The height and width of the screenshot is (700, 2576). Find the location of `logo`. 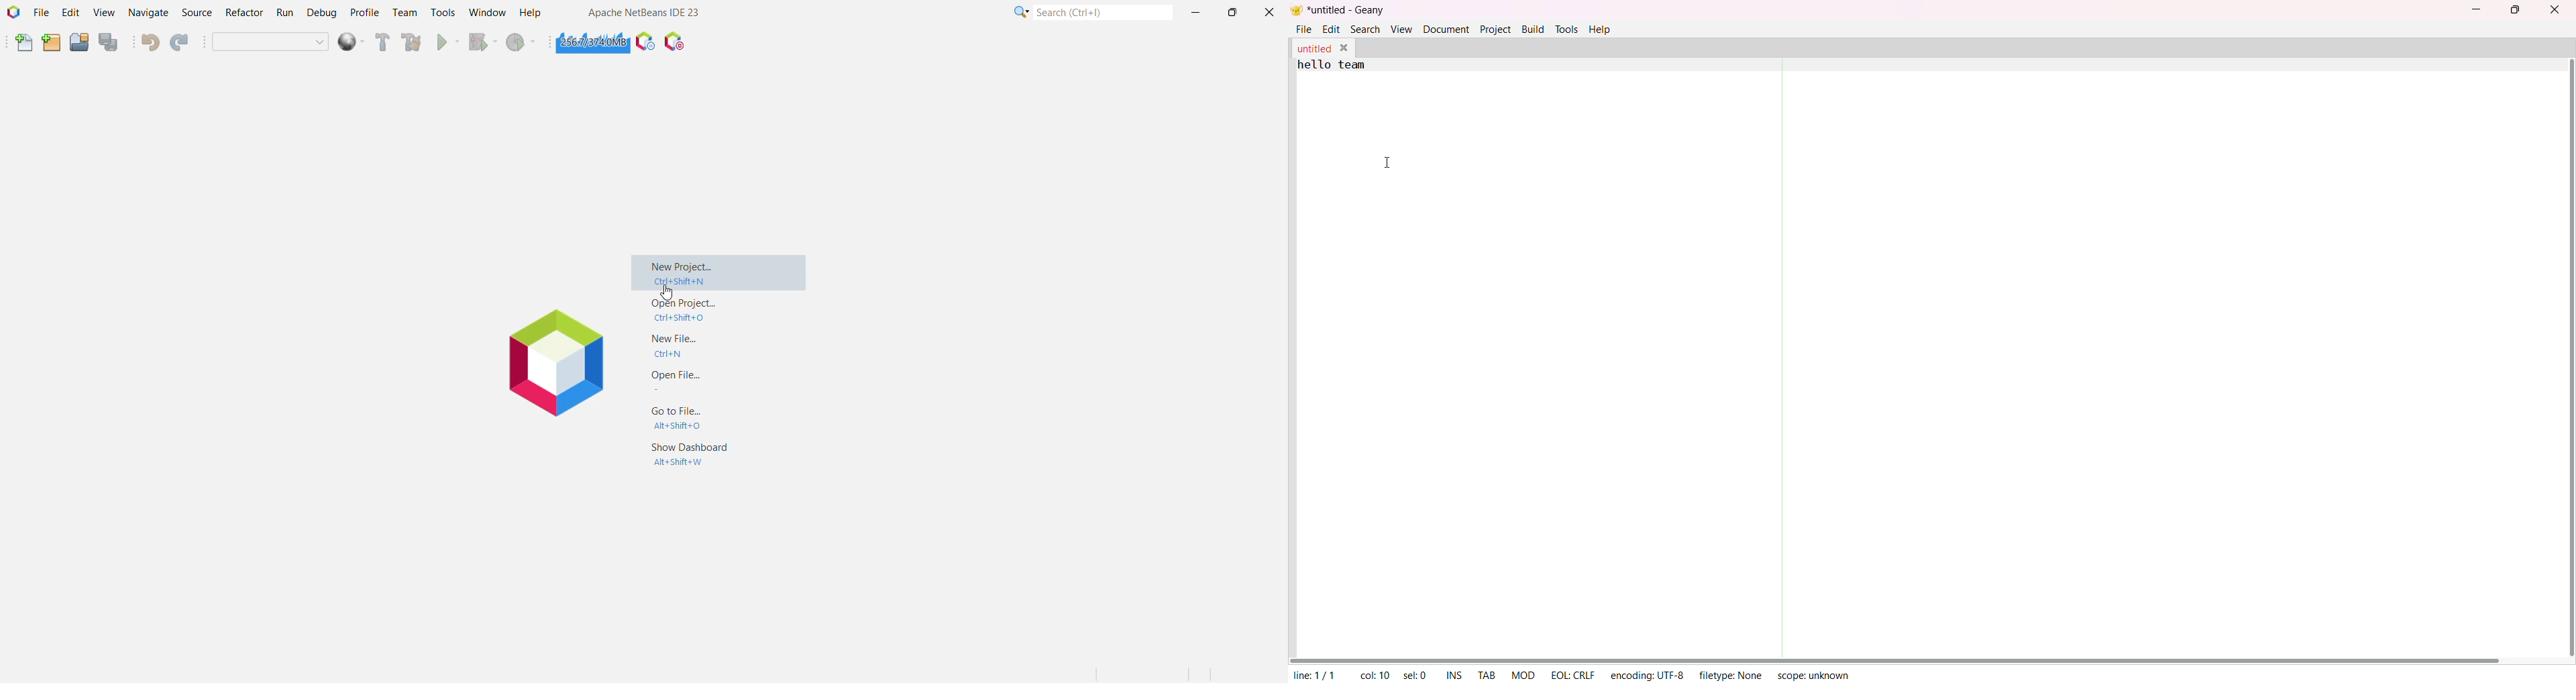

logo is located at coordinates (550, 363).